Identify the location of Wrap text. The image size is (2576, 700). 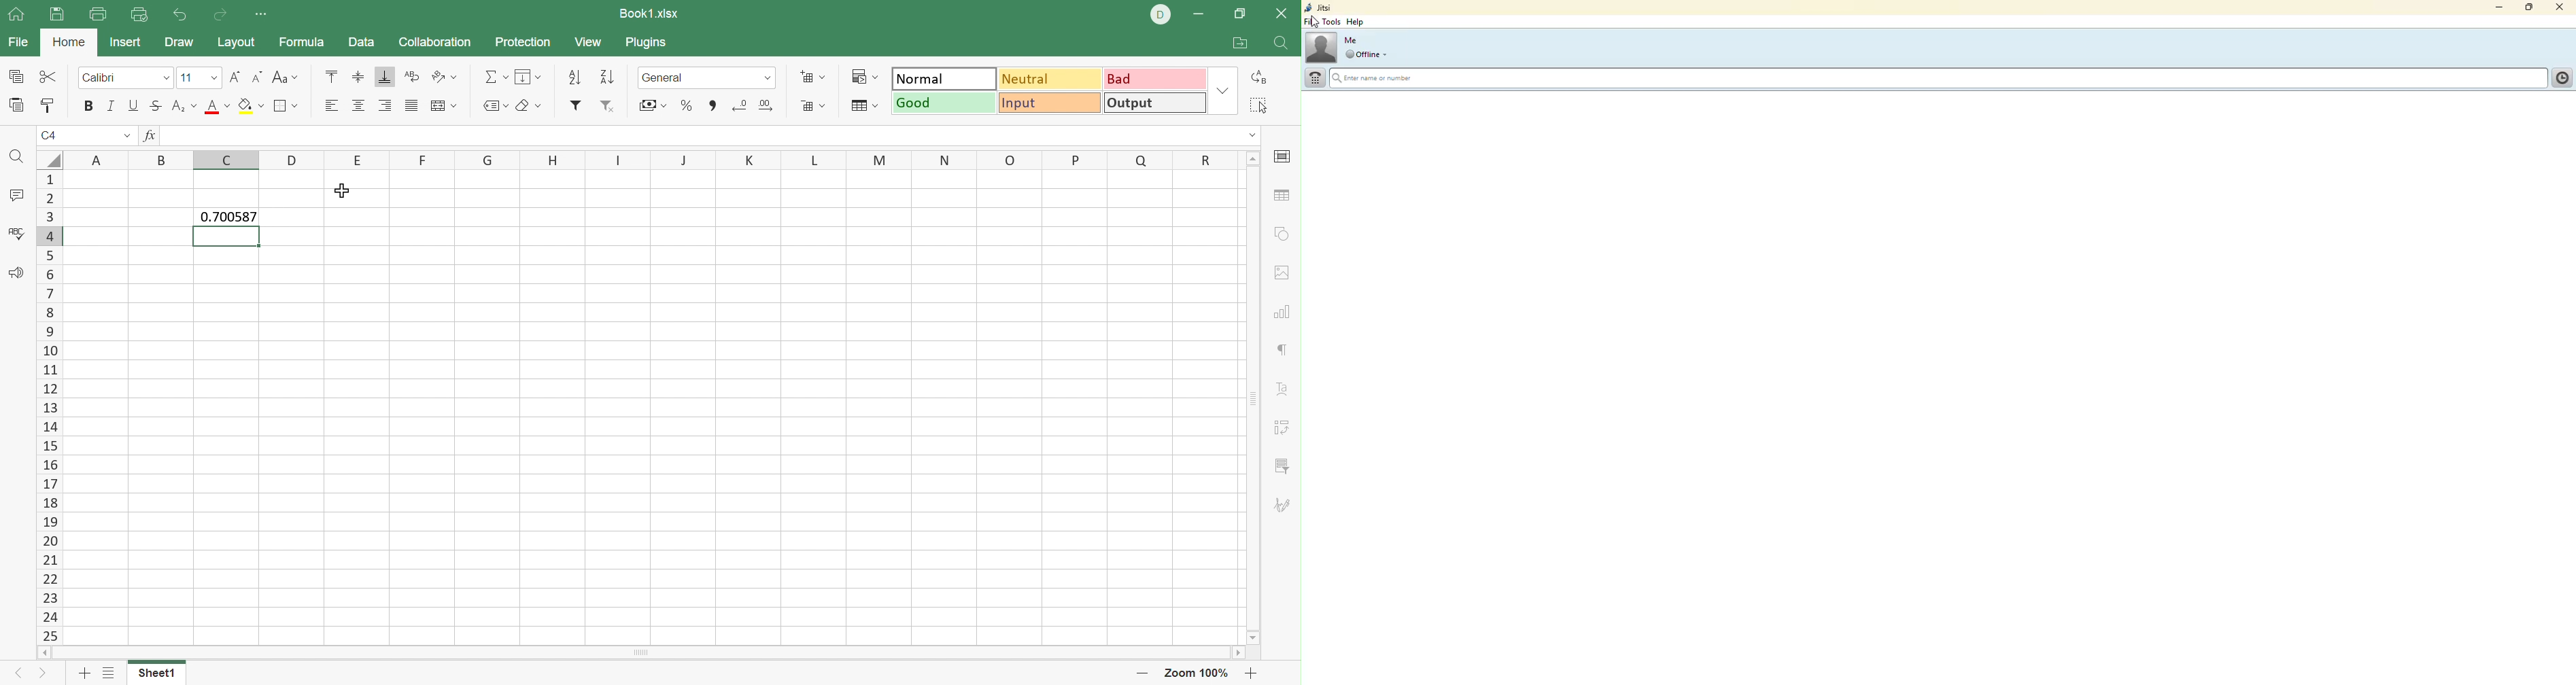
(413, 74).